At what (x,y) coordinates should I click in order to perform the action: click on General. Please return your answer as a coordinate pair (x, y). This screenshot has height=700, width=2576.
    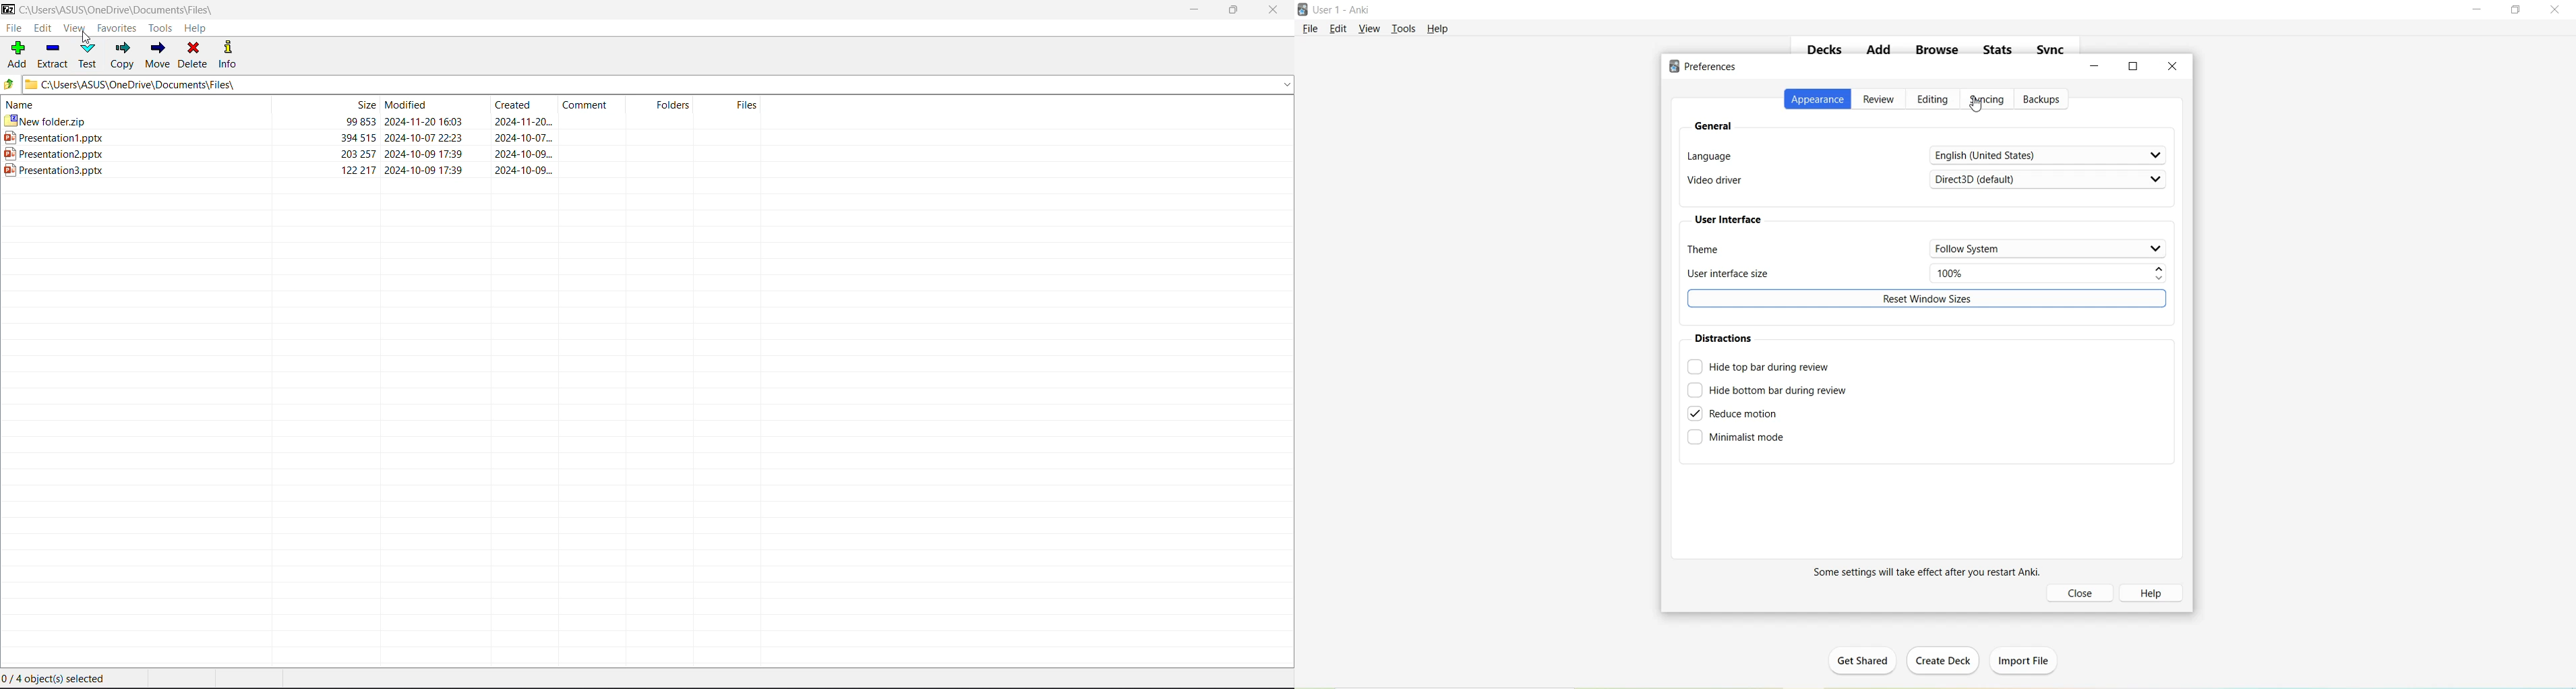
    Looking at the image, I should click on (1714, 127).